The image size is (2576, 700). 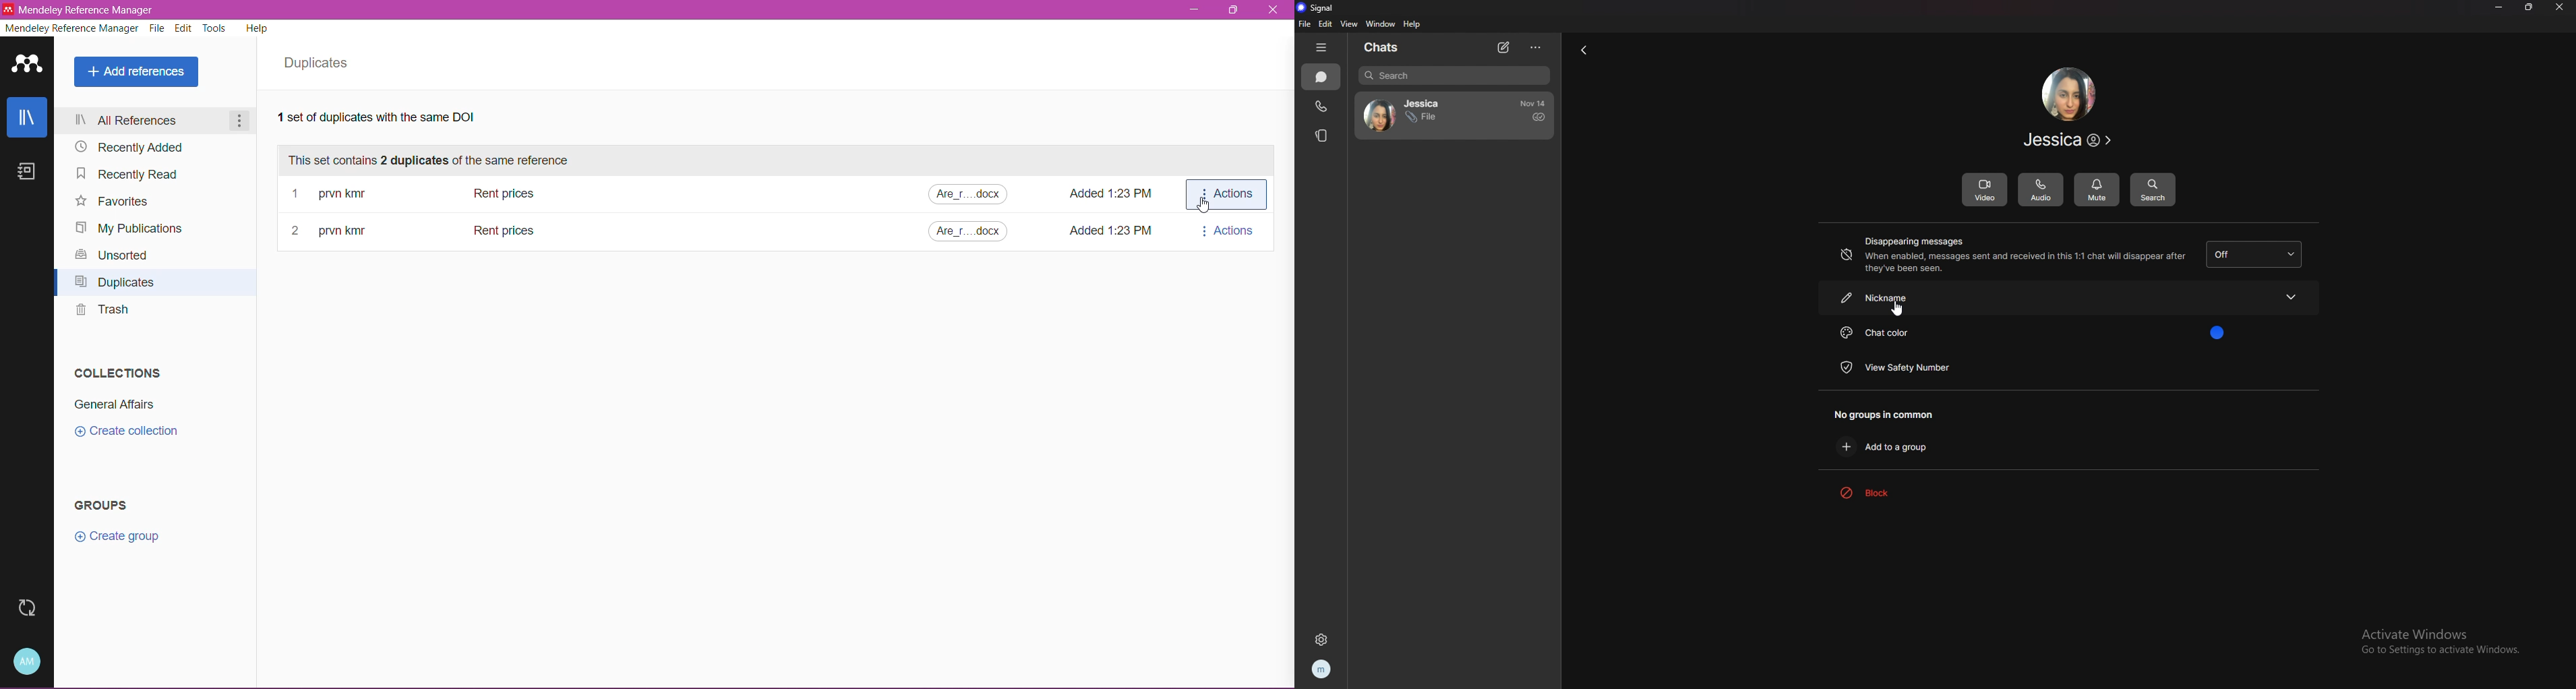 What do you see at coordinates (1583, 49) in the screenshot?
I see `back` at bounding box center [1583, 49].